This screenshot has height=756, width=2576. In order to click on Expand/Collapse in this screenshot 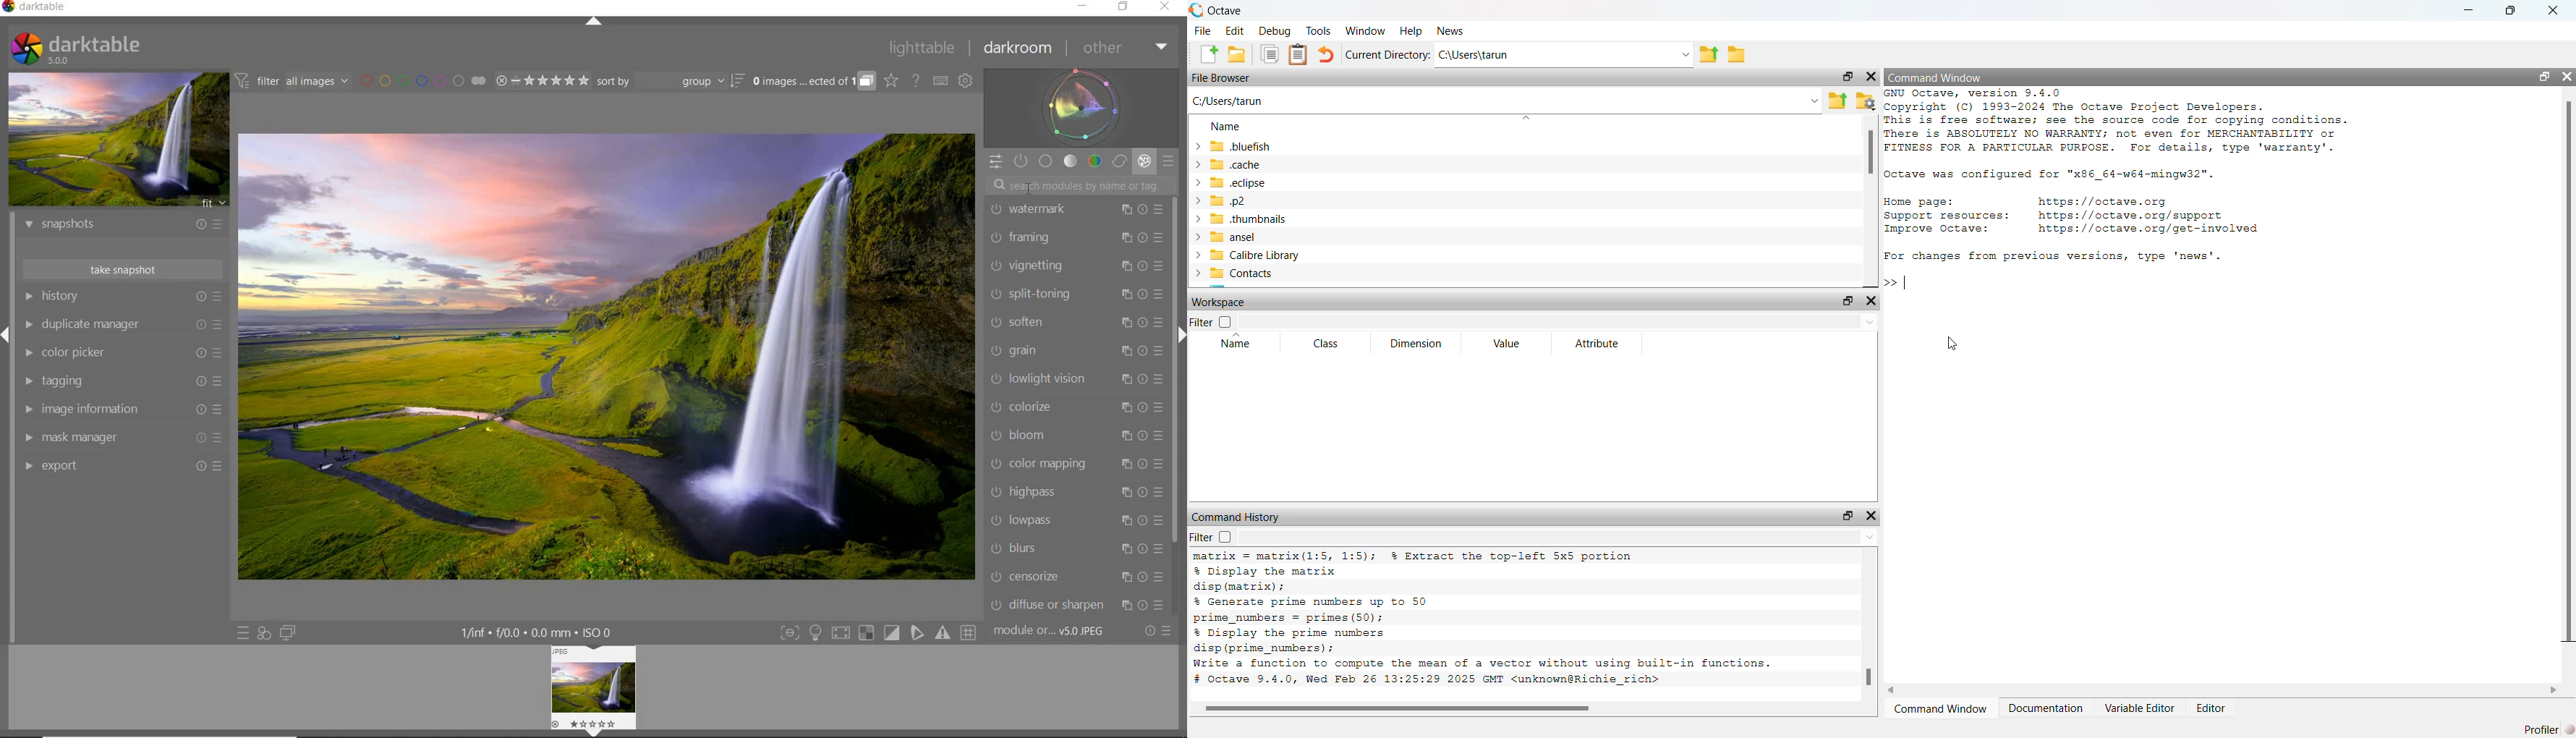, I will do `click(9, 335)`.